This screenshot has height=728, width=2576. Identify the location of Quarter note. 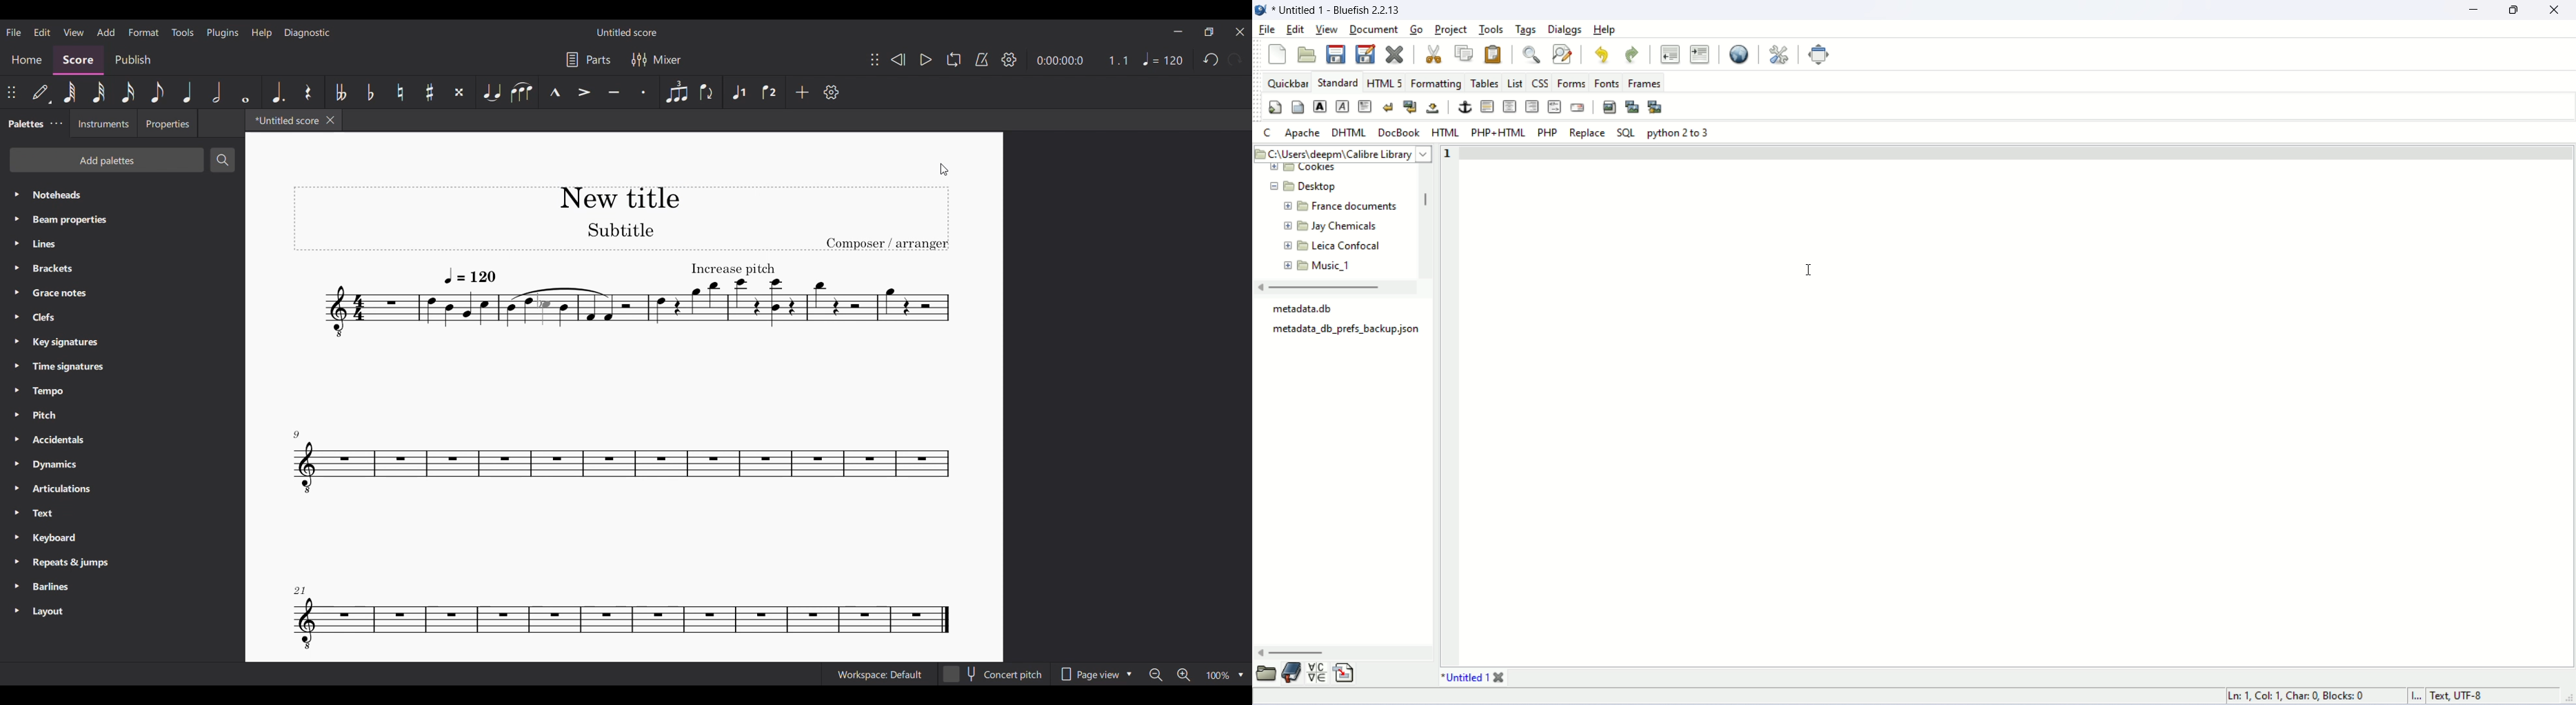
(188, 92).